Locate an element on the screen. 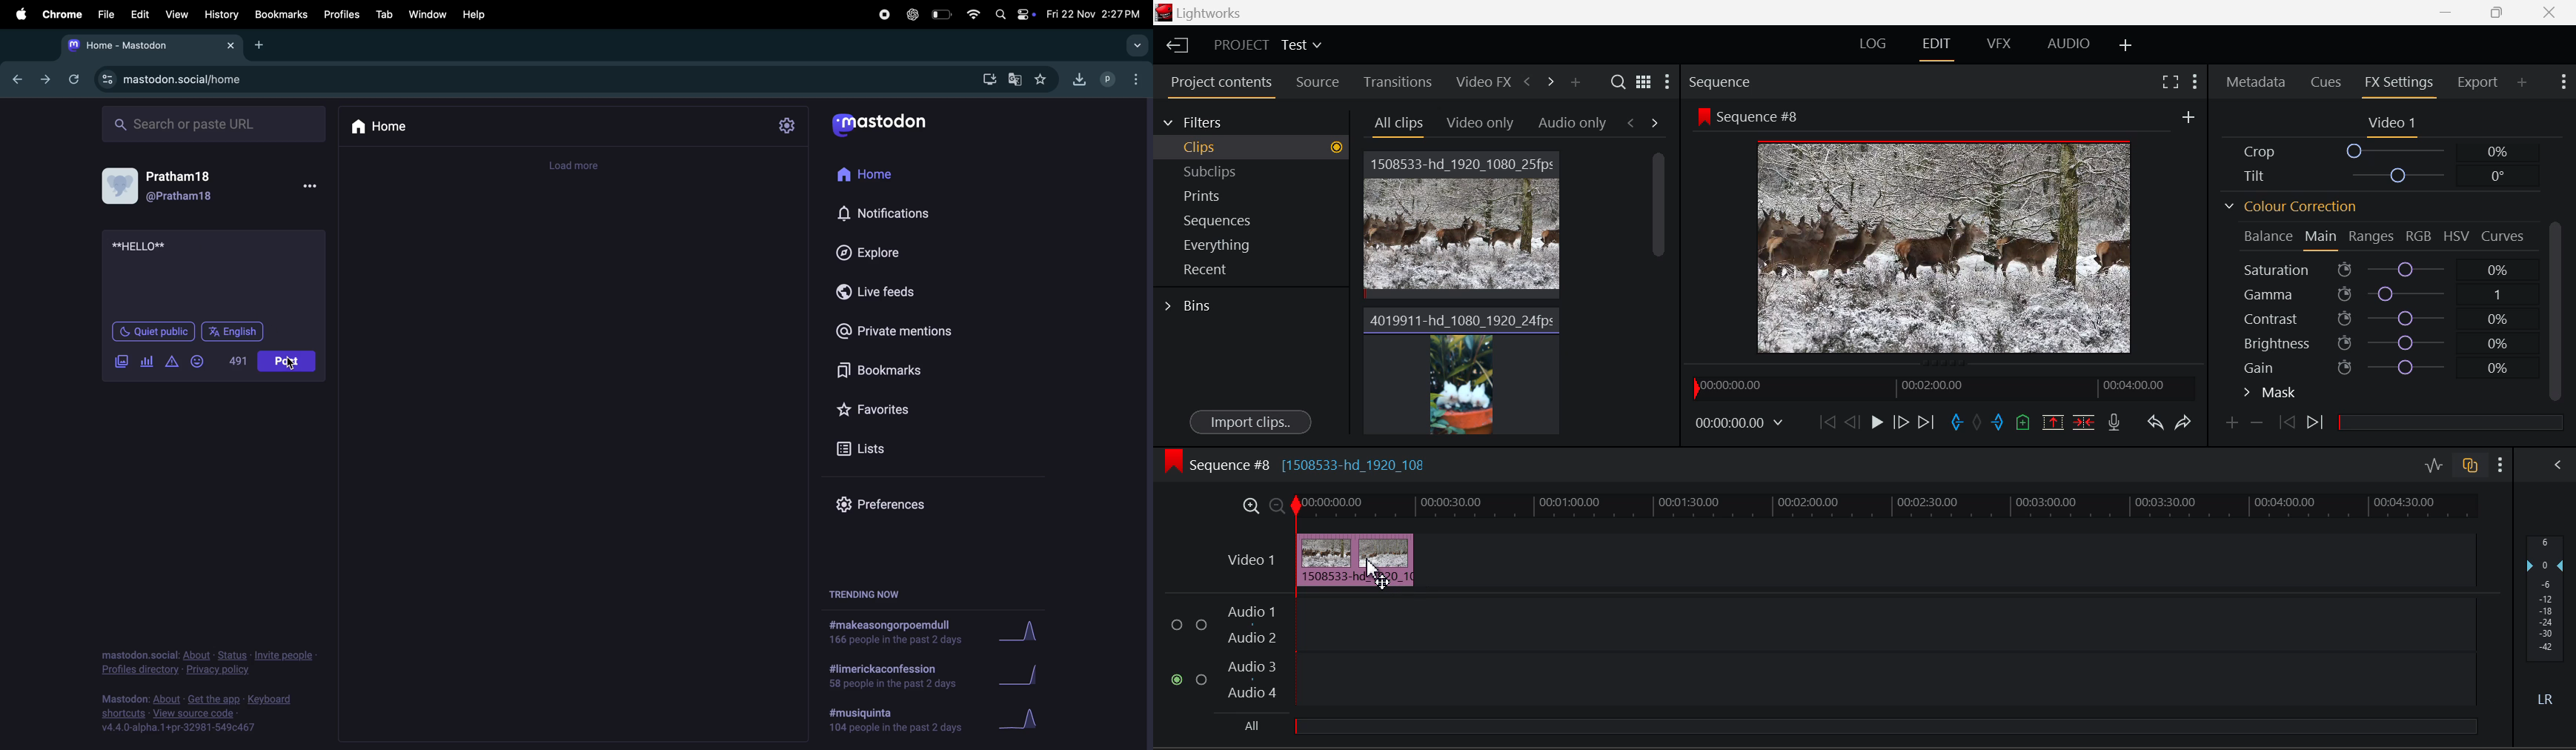 Image resolution: width=2576 pixels, height=756 pixels. text is located at coordinates (145, 248).